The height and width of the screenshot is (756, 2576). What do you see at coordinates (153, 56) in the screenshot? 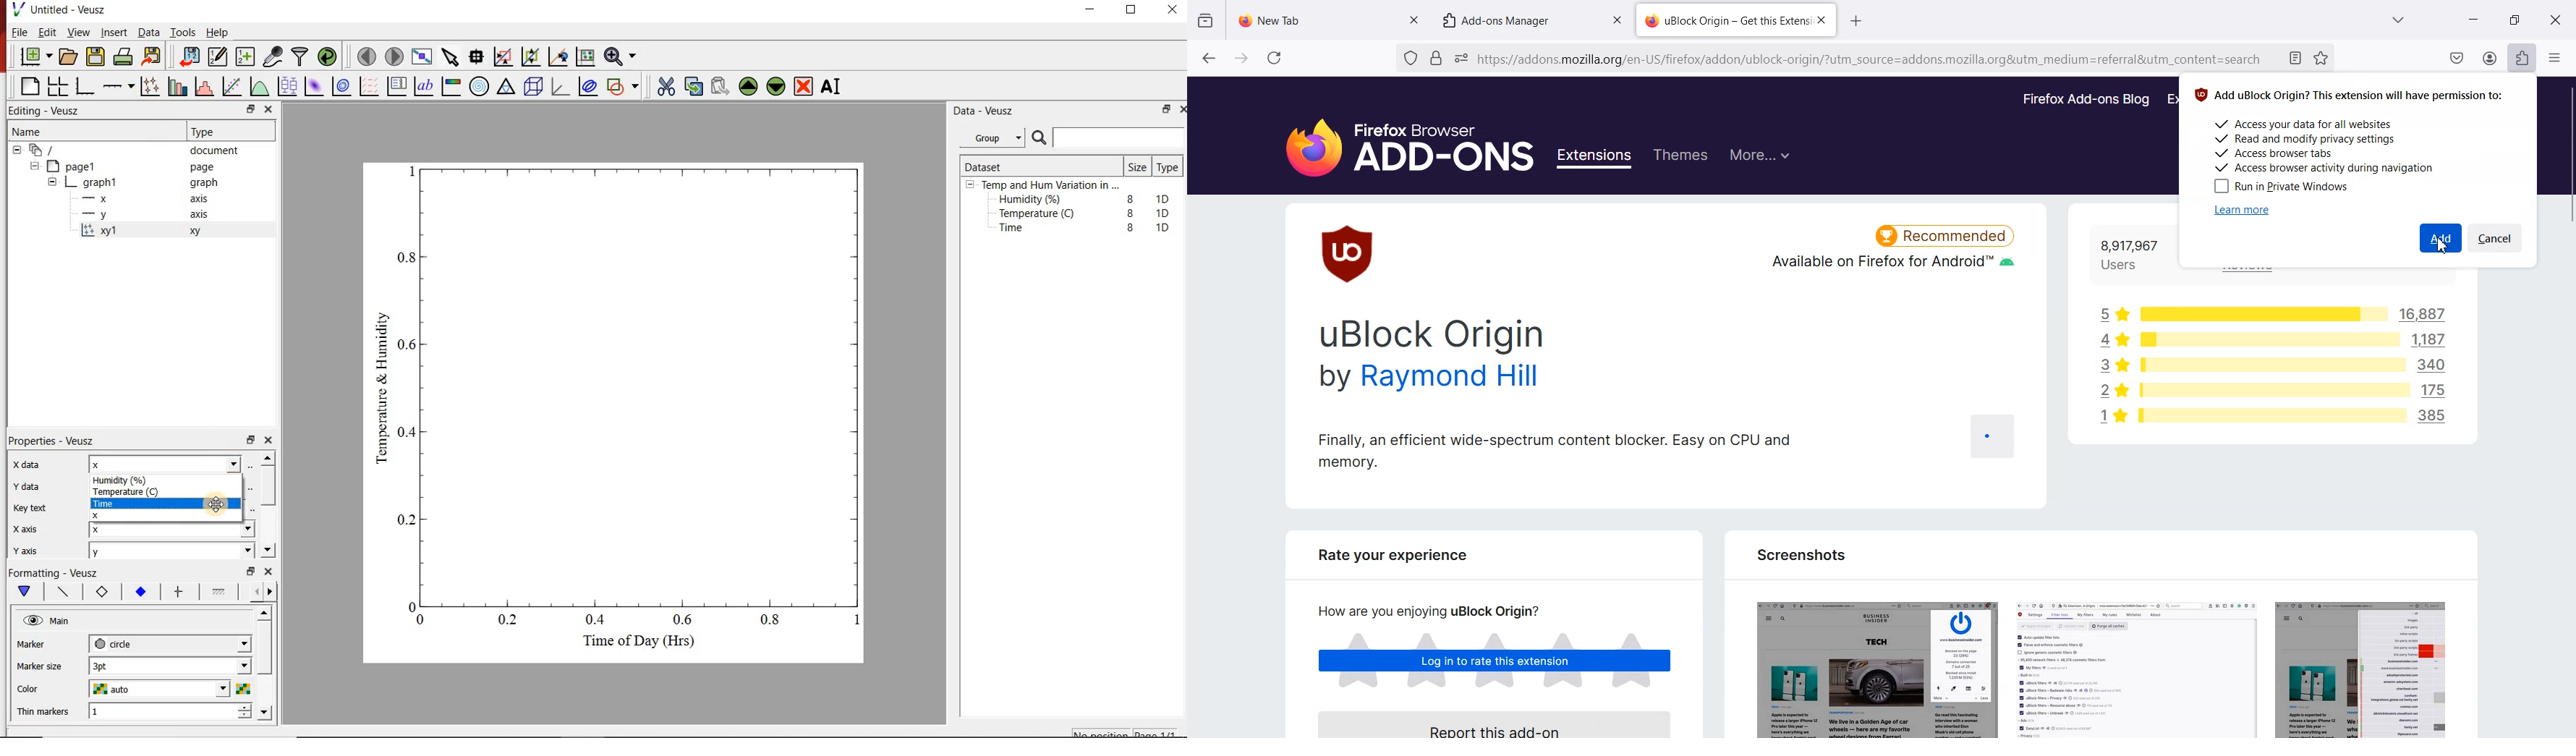
I see `Export to graphics format` at bounding box center [153, 56].